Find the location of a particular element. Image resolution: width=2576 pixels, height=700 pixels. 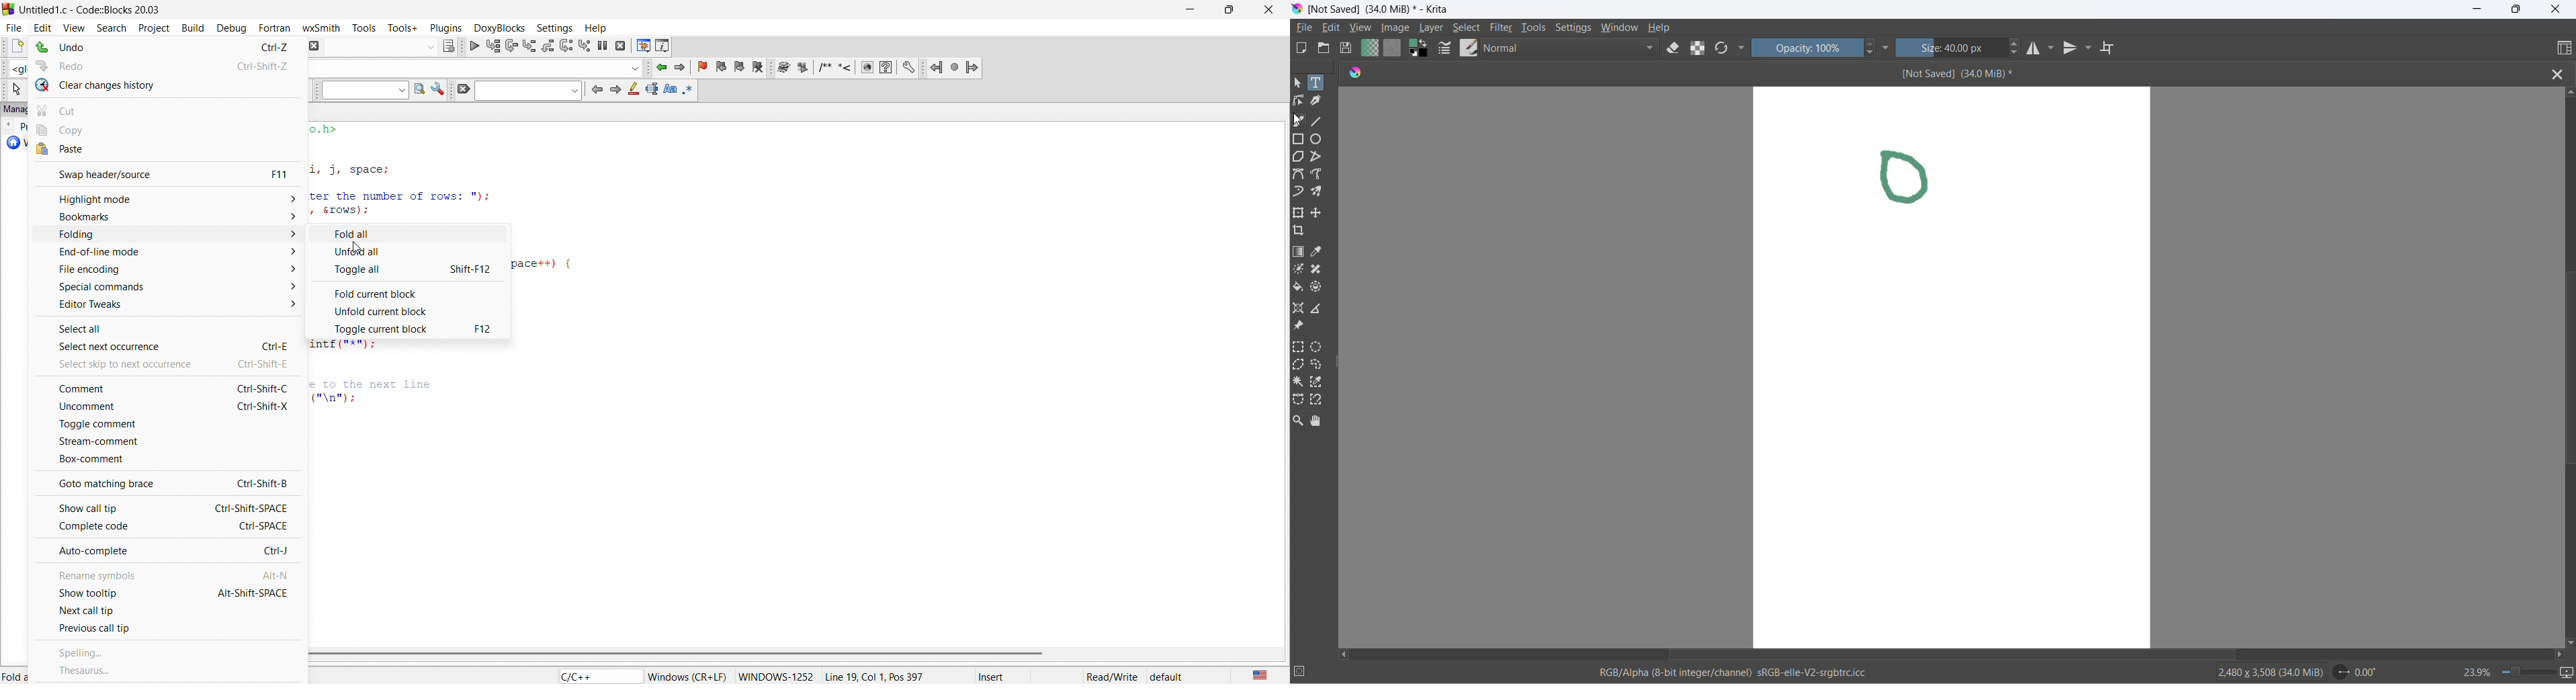

horizontal mirror setting dropdown button is located at coordinates (2052, 46).